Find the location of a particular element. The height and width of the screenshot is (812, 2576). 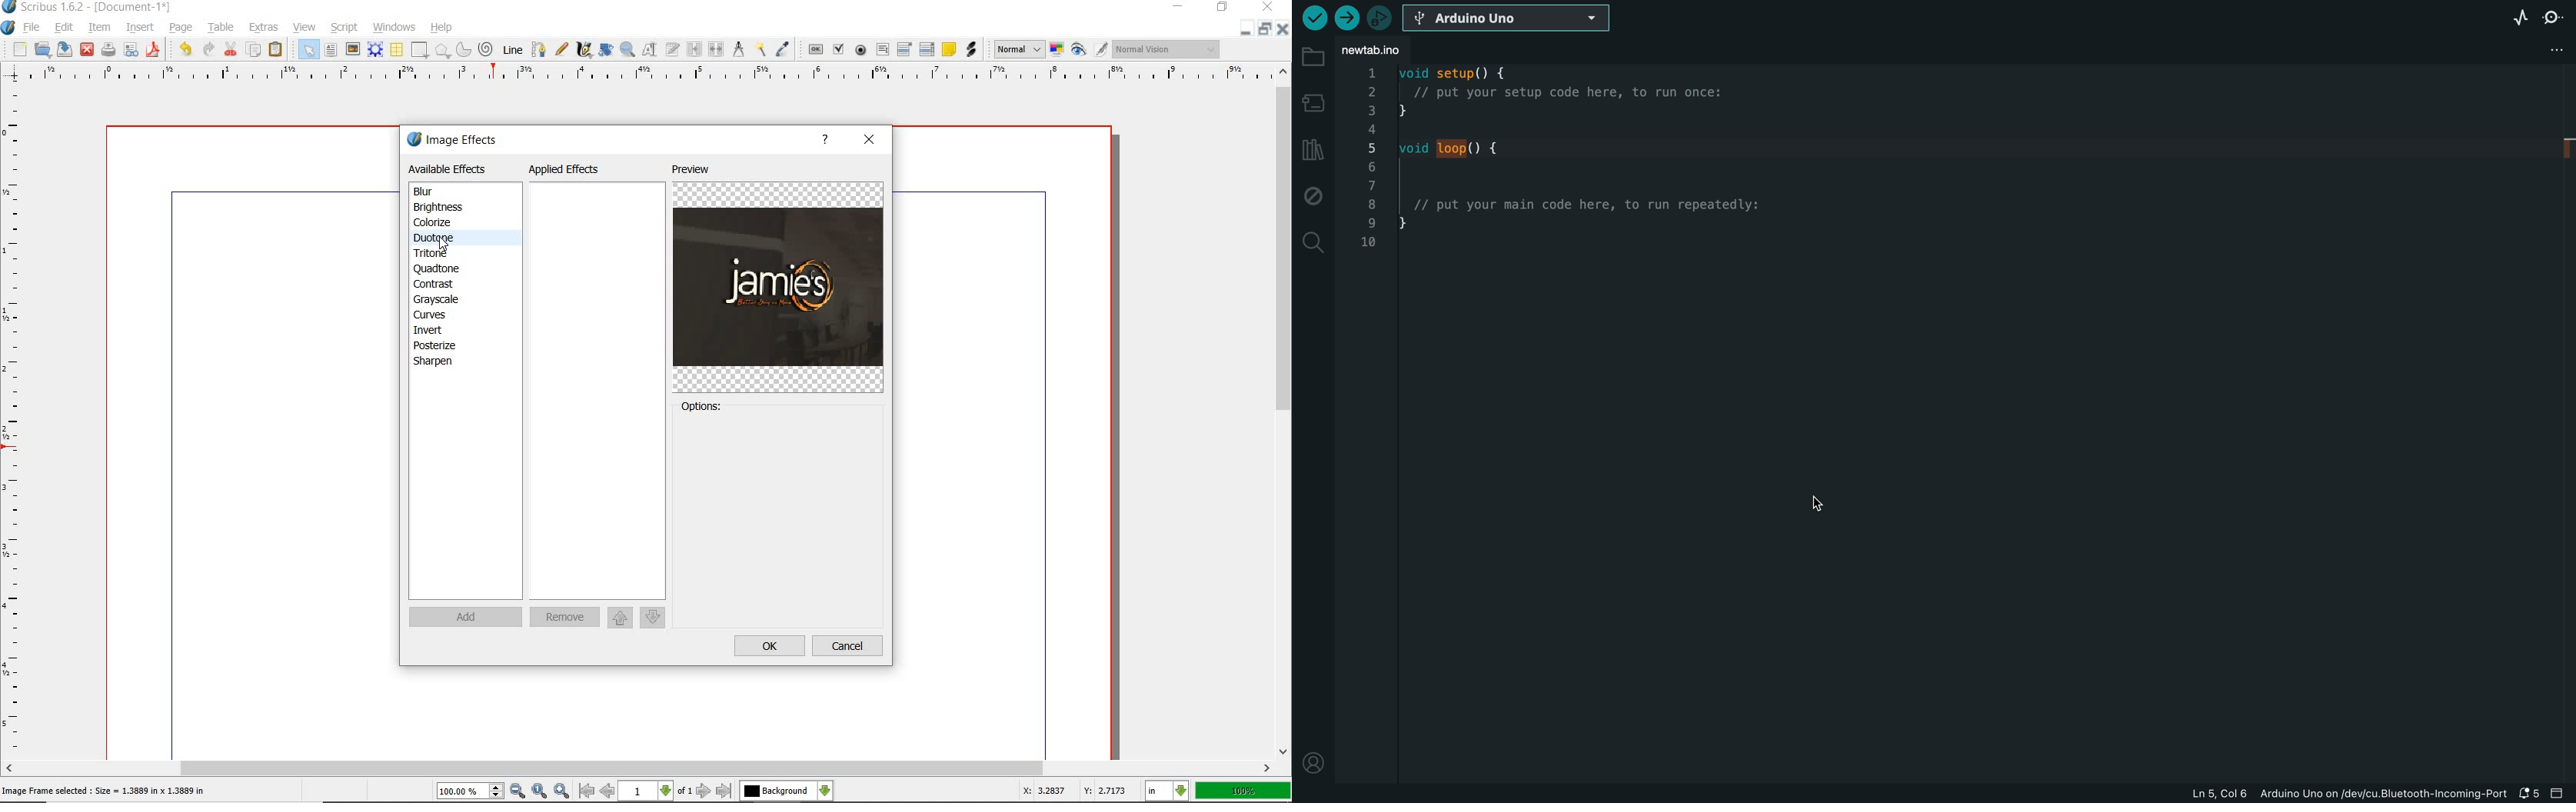

applied effects is located at coordinates (571, 169).